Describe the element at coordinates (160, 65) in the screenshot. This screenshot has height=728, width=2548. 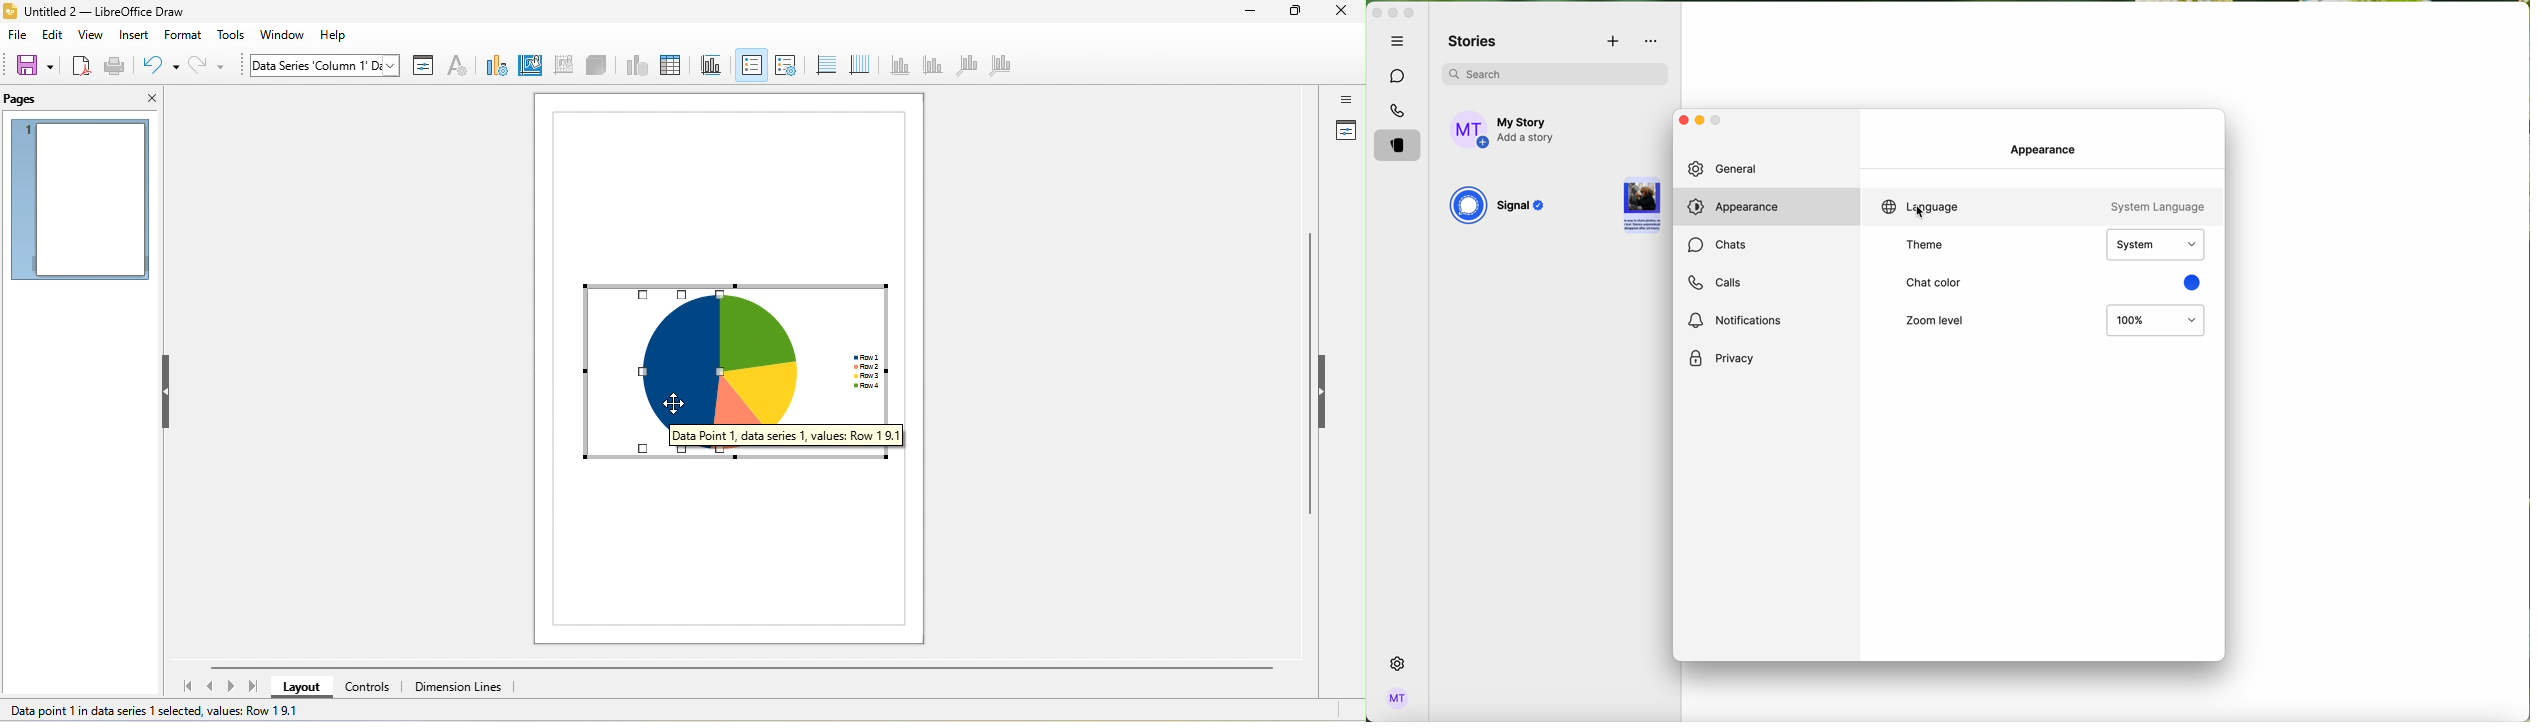
I see `undo` at that location.